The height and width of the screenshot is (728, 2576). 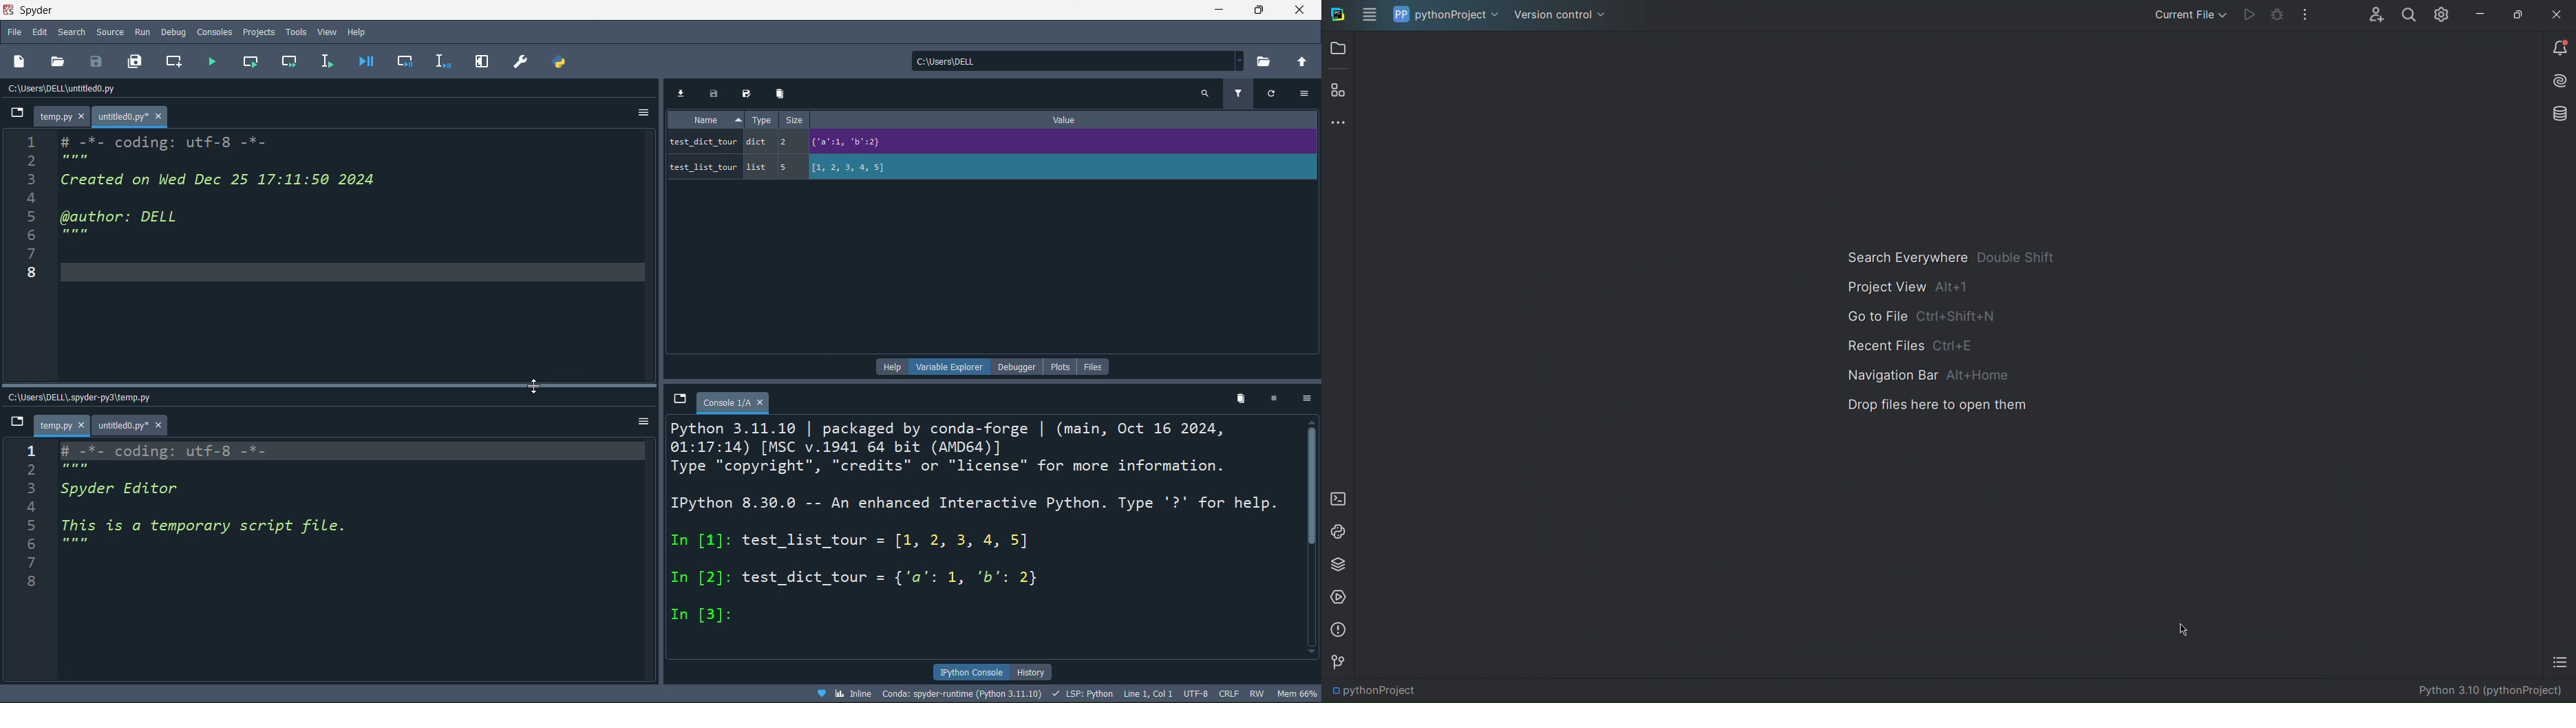 I want to click on 5  @author: DELL, so click(x=130, y=218).